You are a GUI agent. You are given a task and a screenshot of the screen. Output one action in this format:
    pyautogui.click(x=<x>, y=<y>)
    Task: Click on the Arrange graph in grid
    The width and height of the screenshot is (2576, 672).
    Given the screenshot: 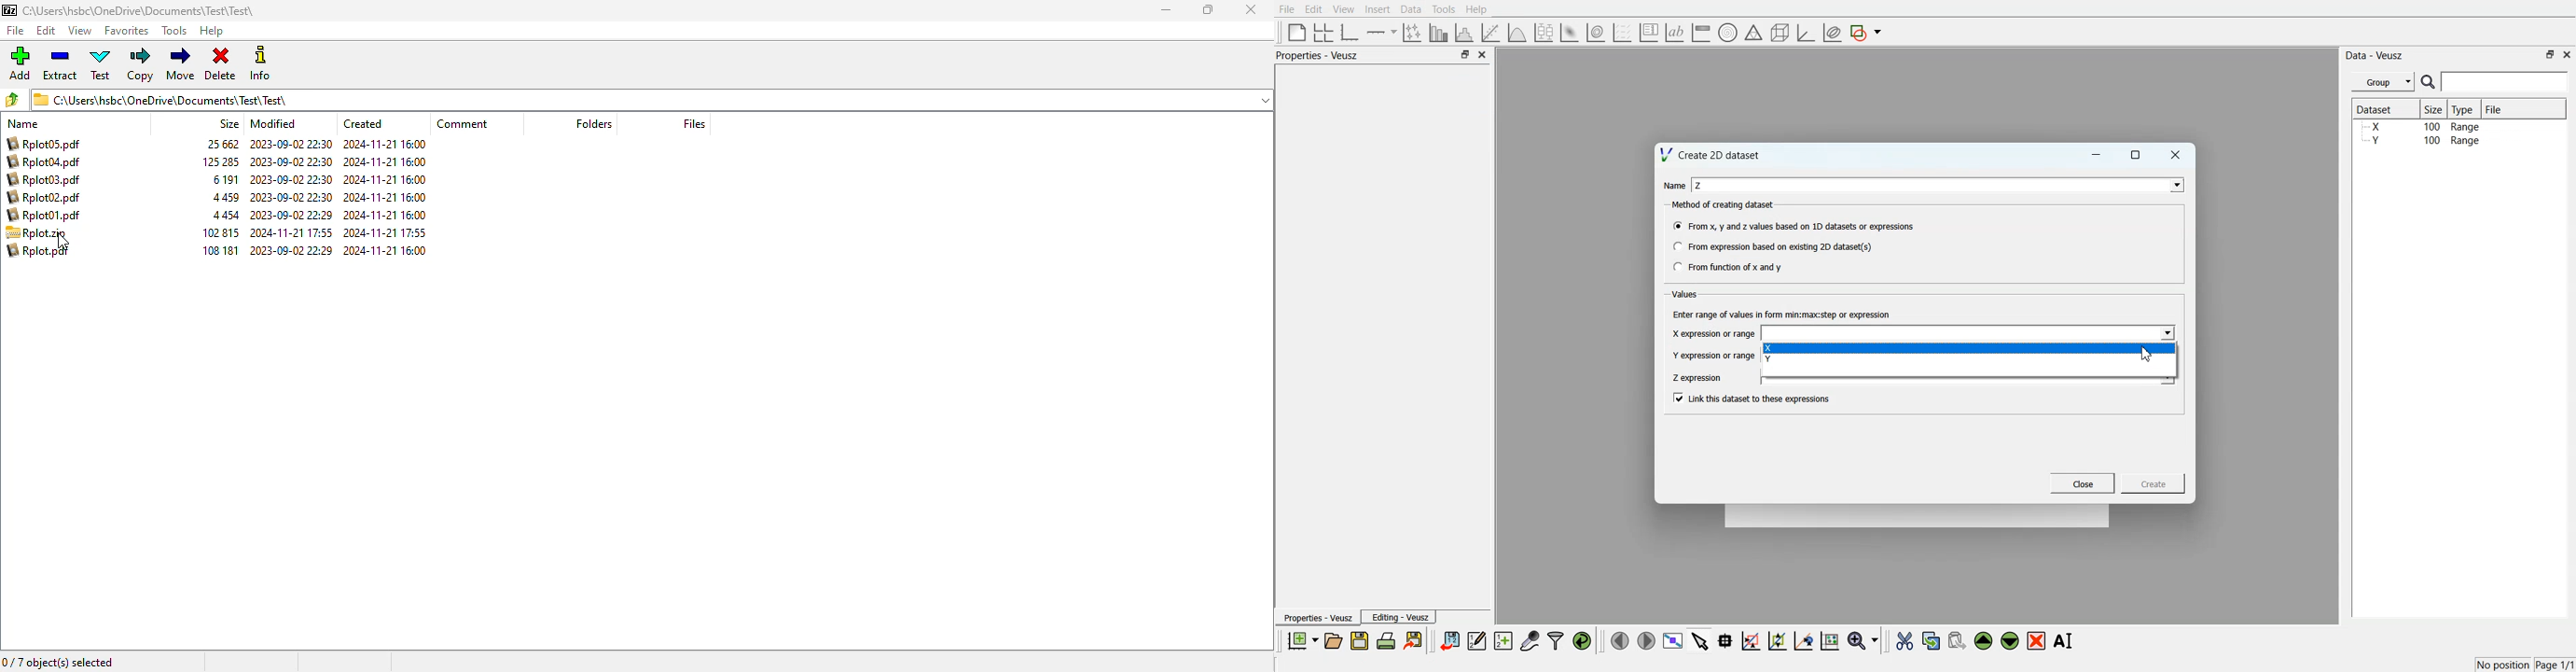 What is the action you would take?
    pyautogui.click(x=1324, y=33)
    